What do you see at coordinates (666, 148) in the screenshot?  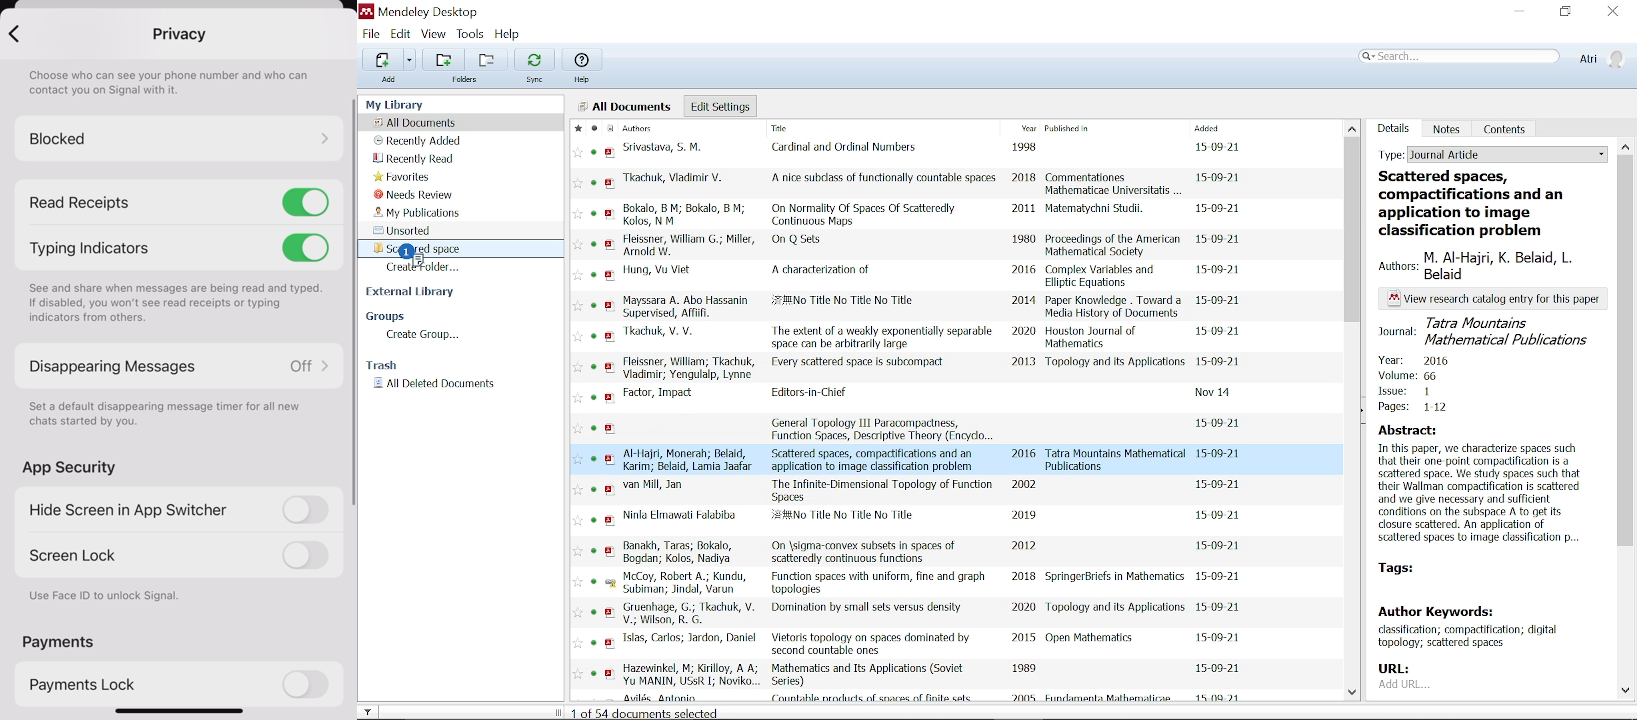 I see `authors` at bounding box center [666, 148].